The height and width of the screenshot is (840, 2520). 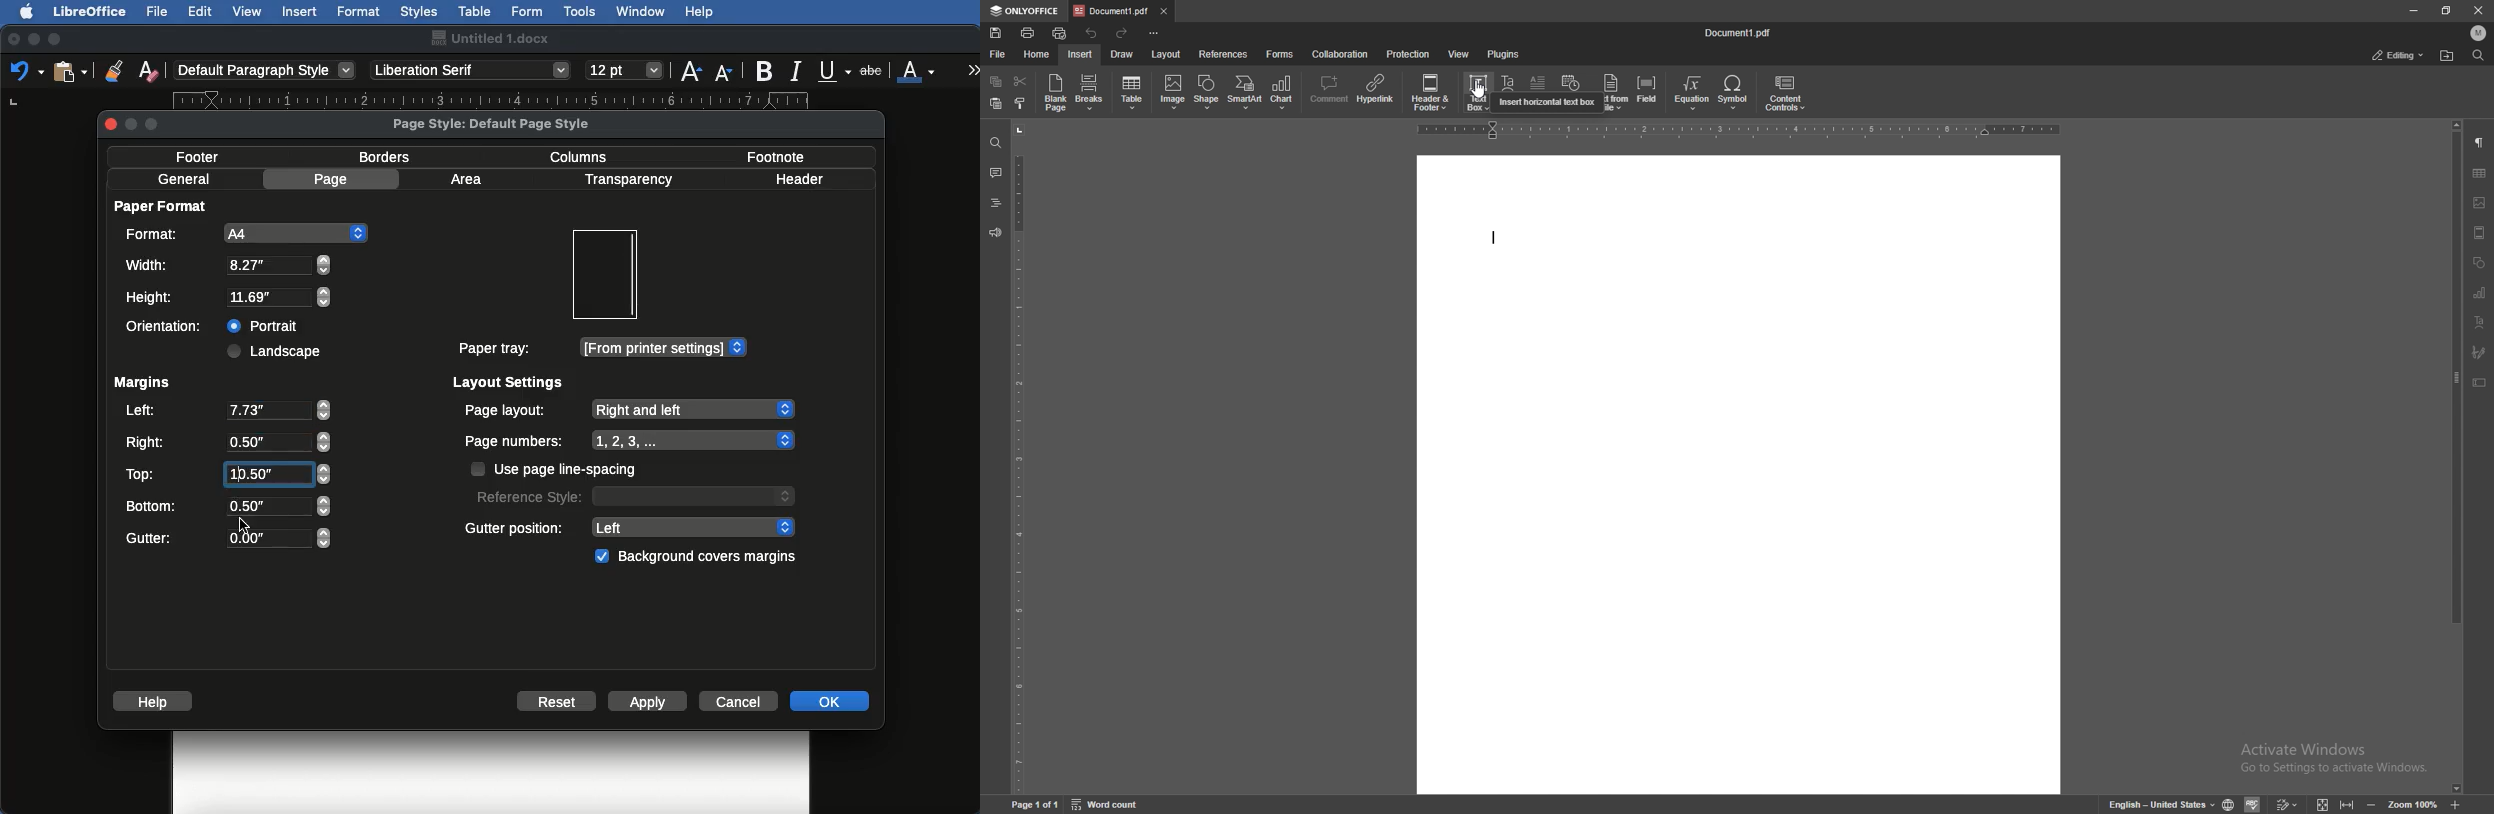 I want to click on colaboration, so click(x=1341, y=54).